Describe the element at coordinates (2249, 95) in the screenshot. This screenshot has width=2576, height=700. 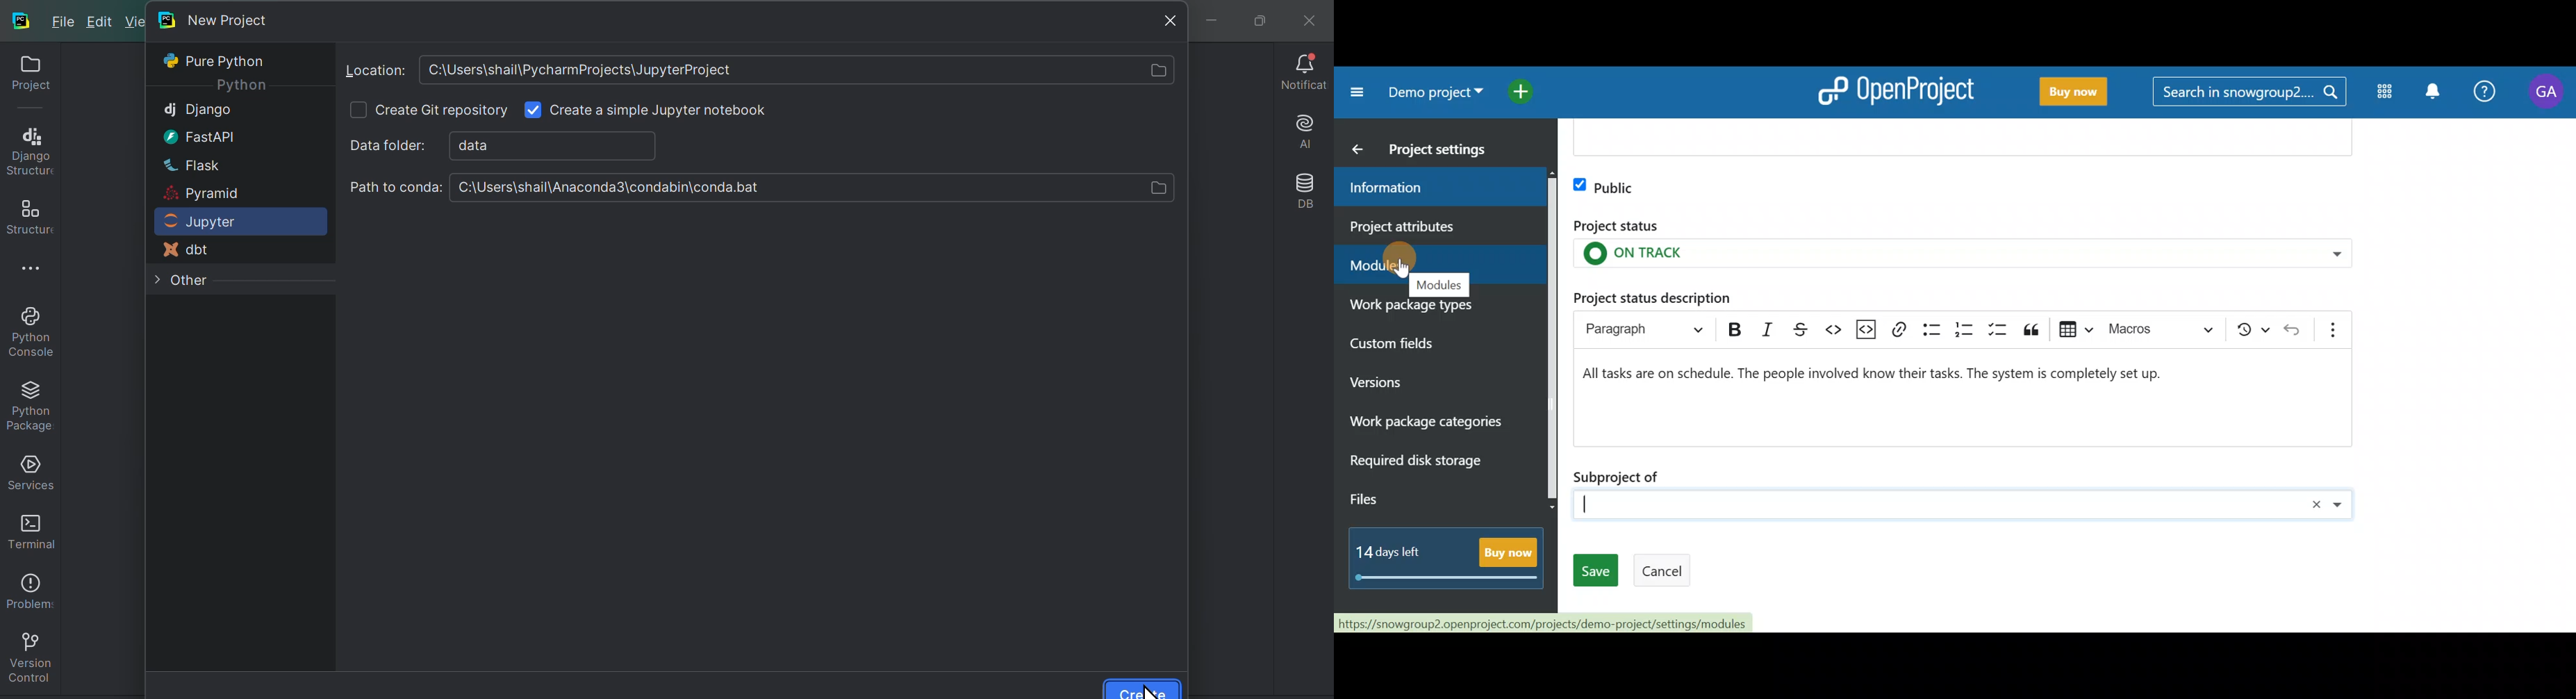
I see `Search bar` at that location.